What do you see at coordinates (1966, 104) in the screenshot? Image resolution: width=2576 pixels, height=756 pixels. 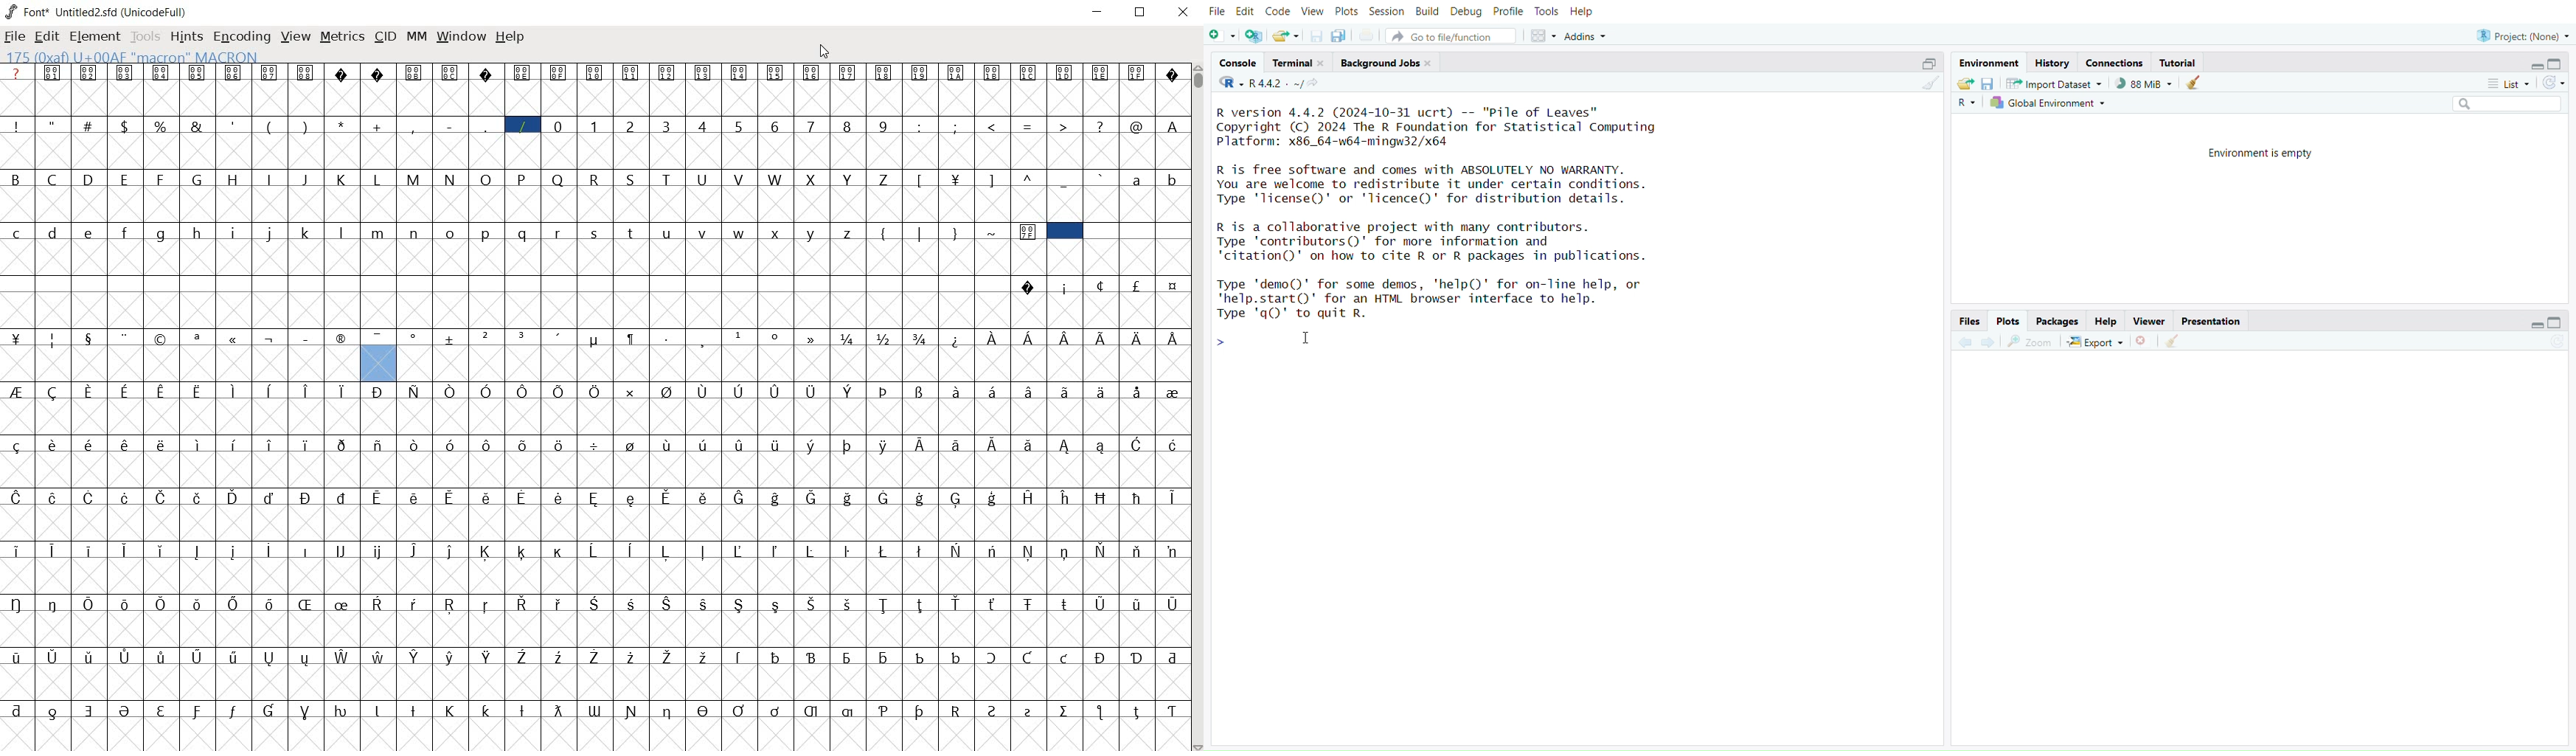 I see `R` at bounding box center [1966, 104].